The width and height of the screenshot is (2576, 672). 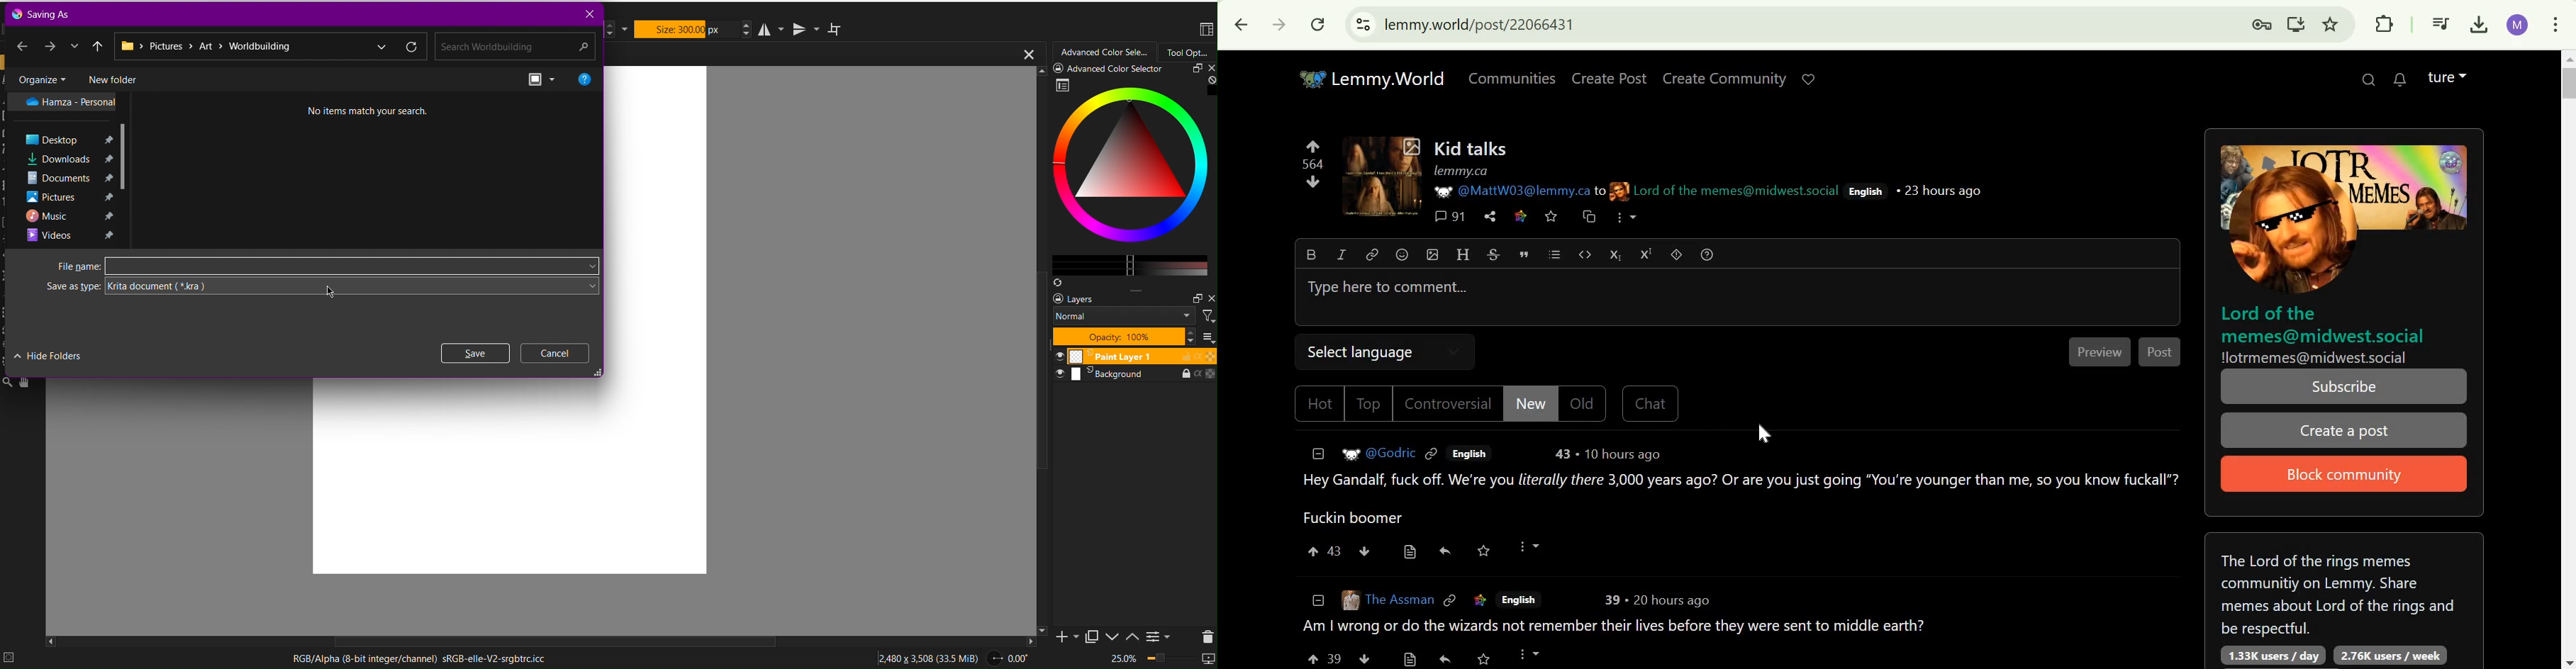 I want to click on Workspace, so click(x=1206, y=30).